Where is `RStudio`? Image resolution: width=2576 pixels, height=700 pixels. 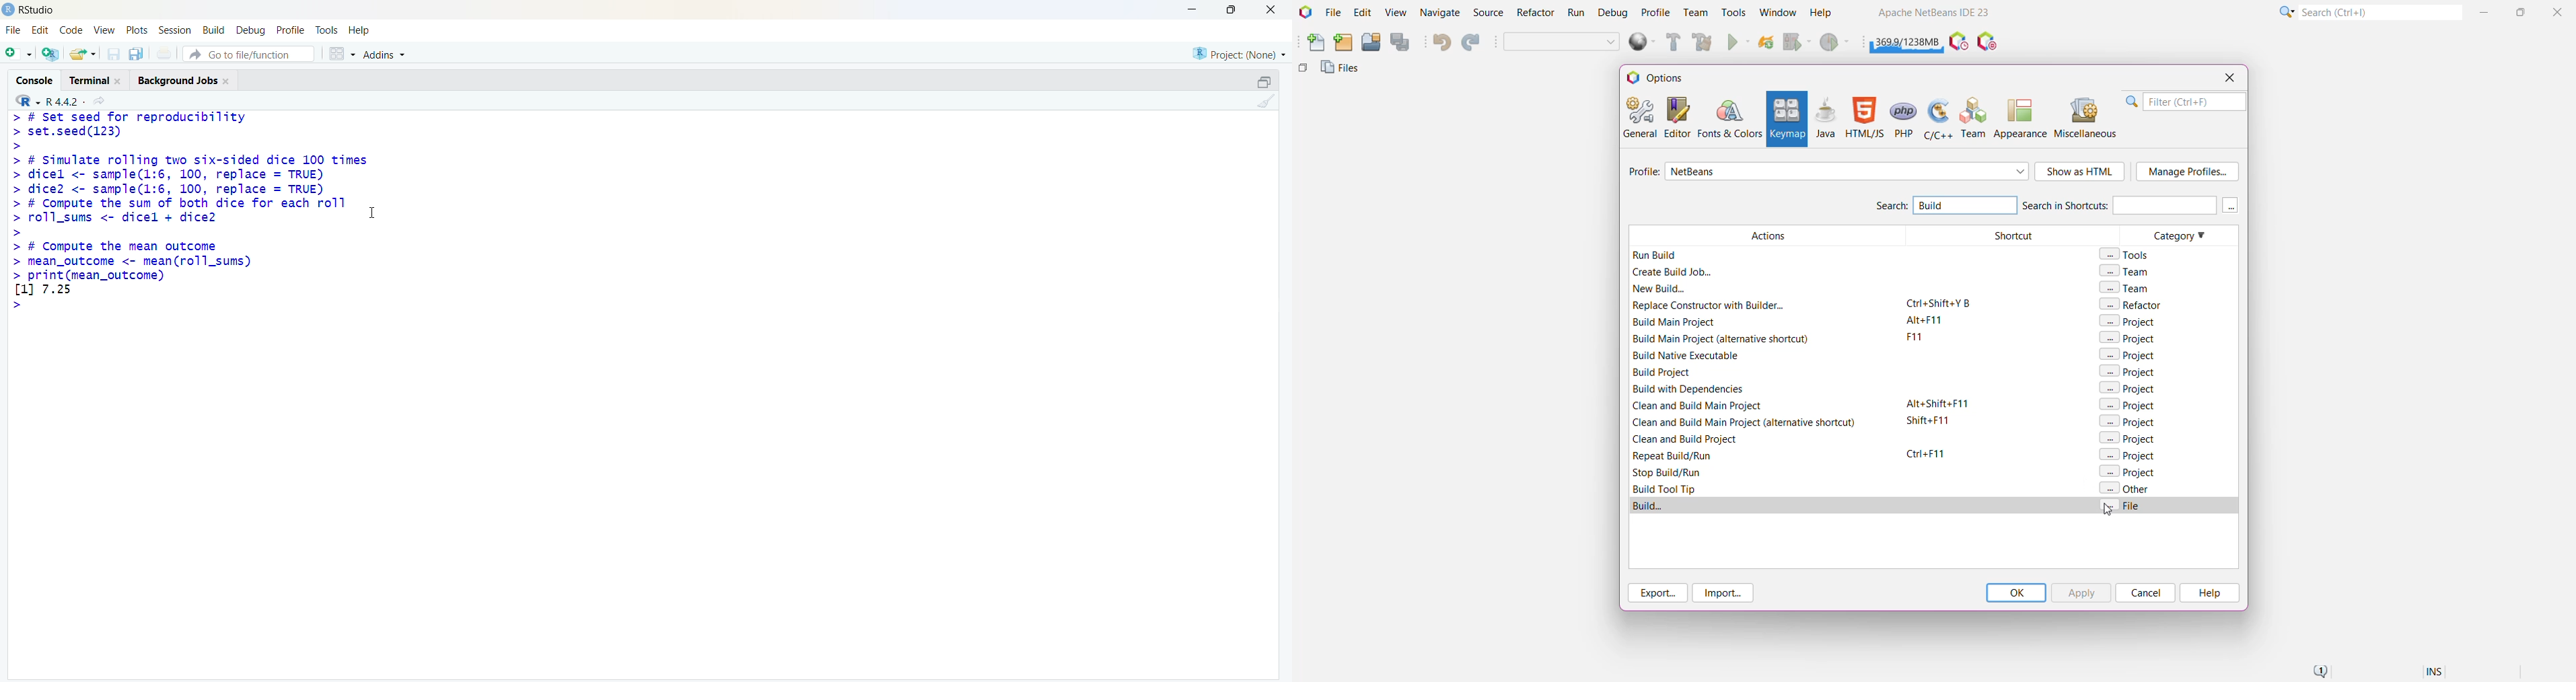
RStudio is located at coordinates (40, 11).